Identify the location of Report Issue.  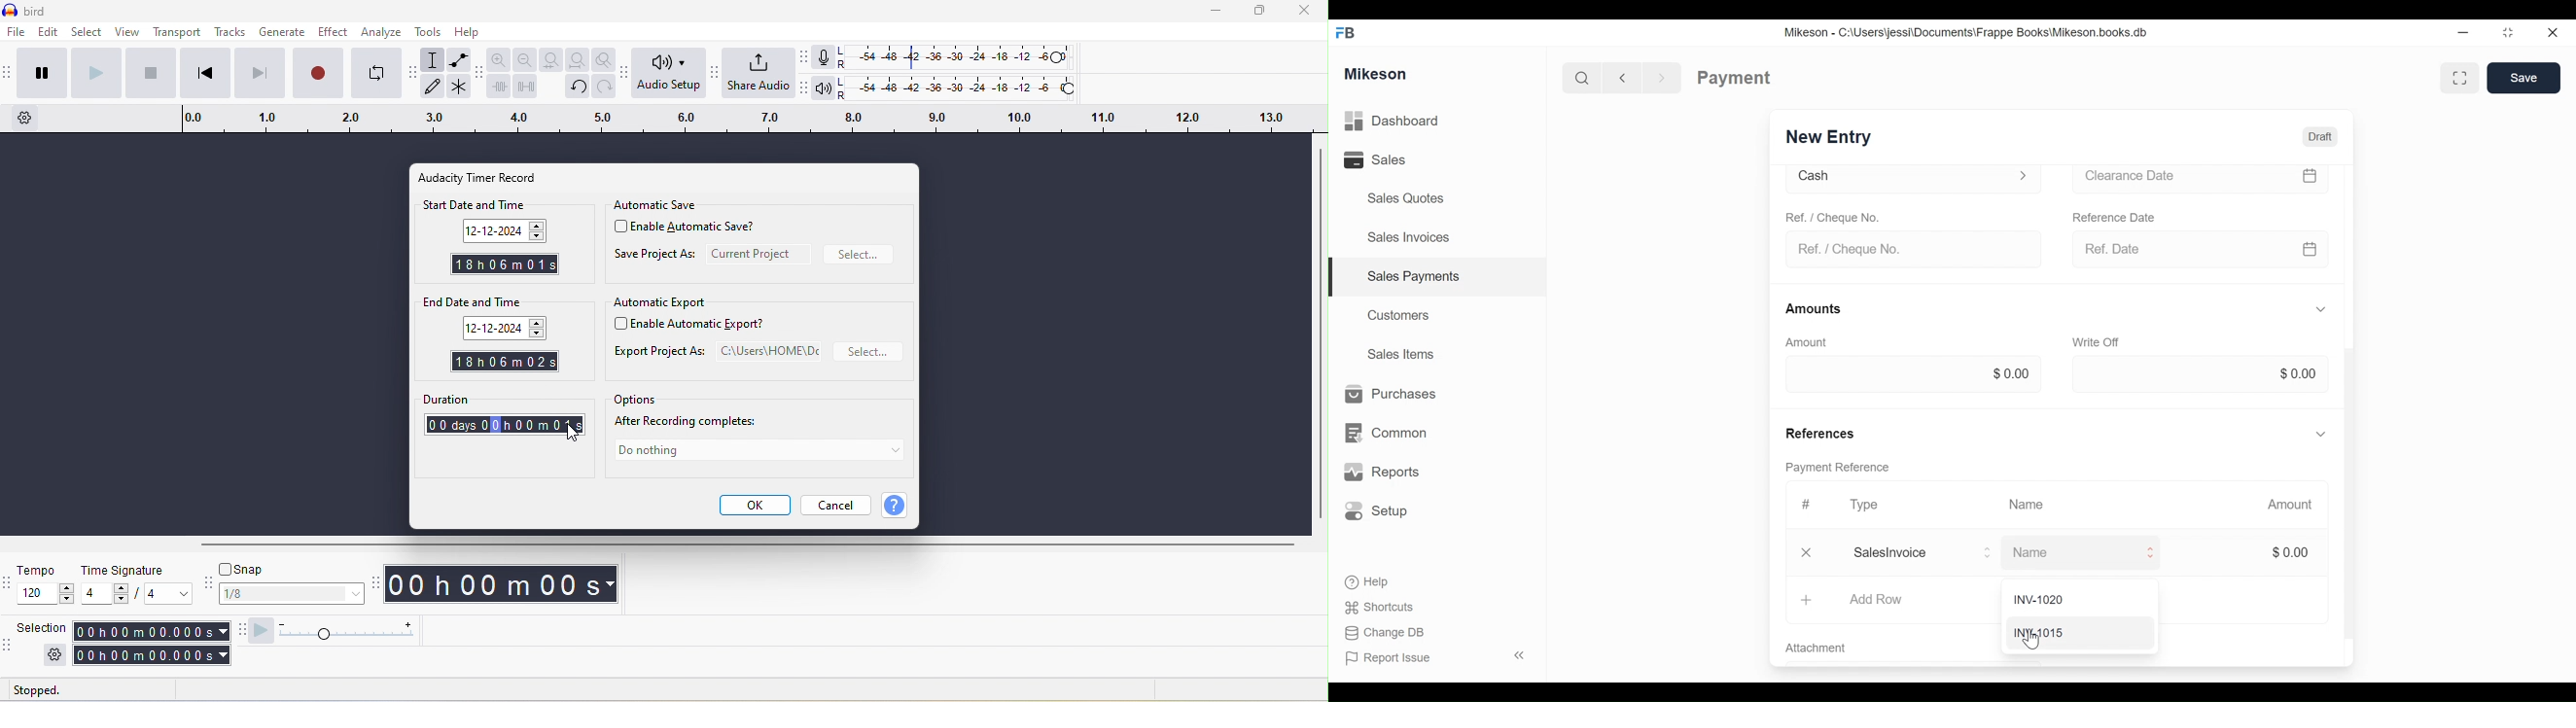
(1394, 658).